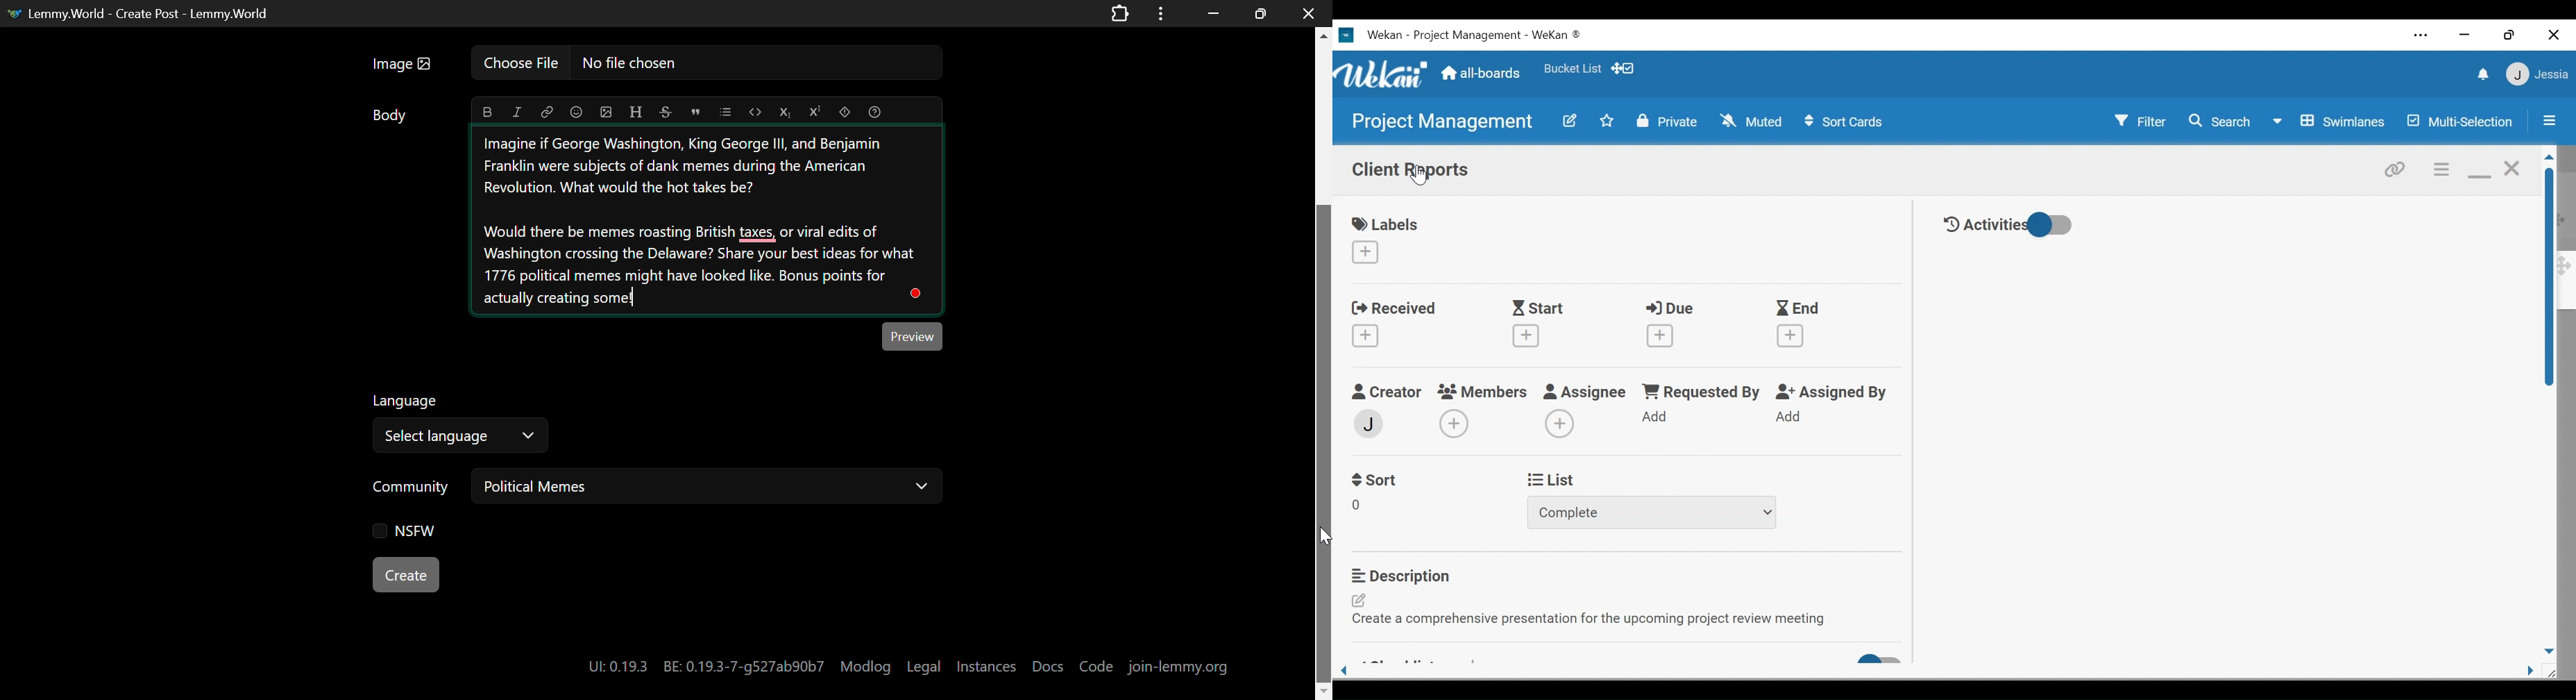  I want to click on Start Date, so click(1541, 309).